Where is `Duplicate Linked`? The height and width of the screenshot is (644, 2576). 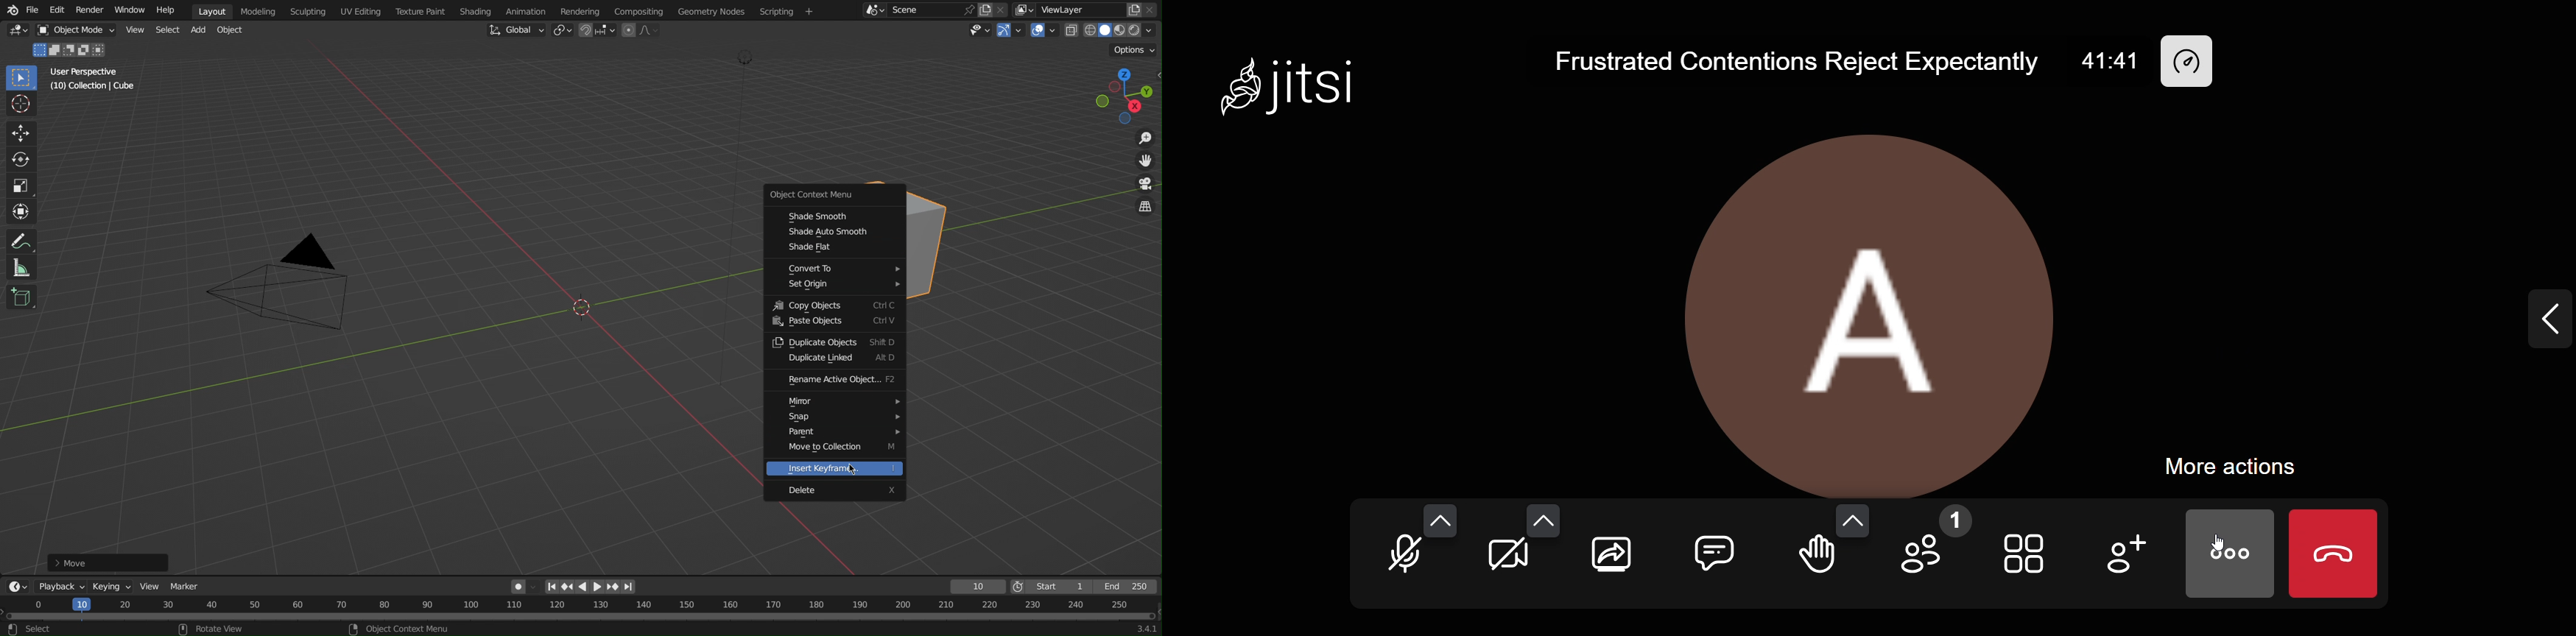
Duplicate Linked is located at coordinates (835, 360).